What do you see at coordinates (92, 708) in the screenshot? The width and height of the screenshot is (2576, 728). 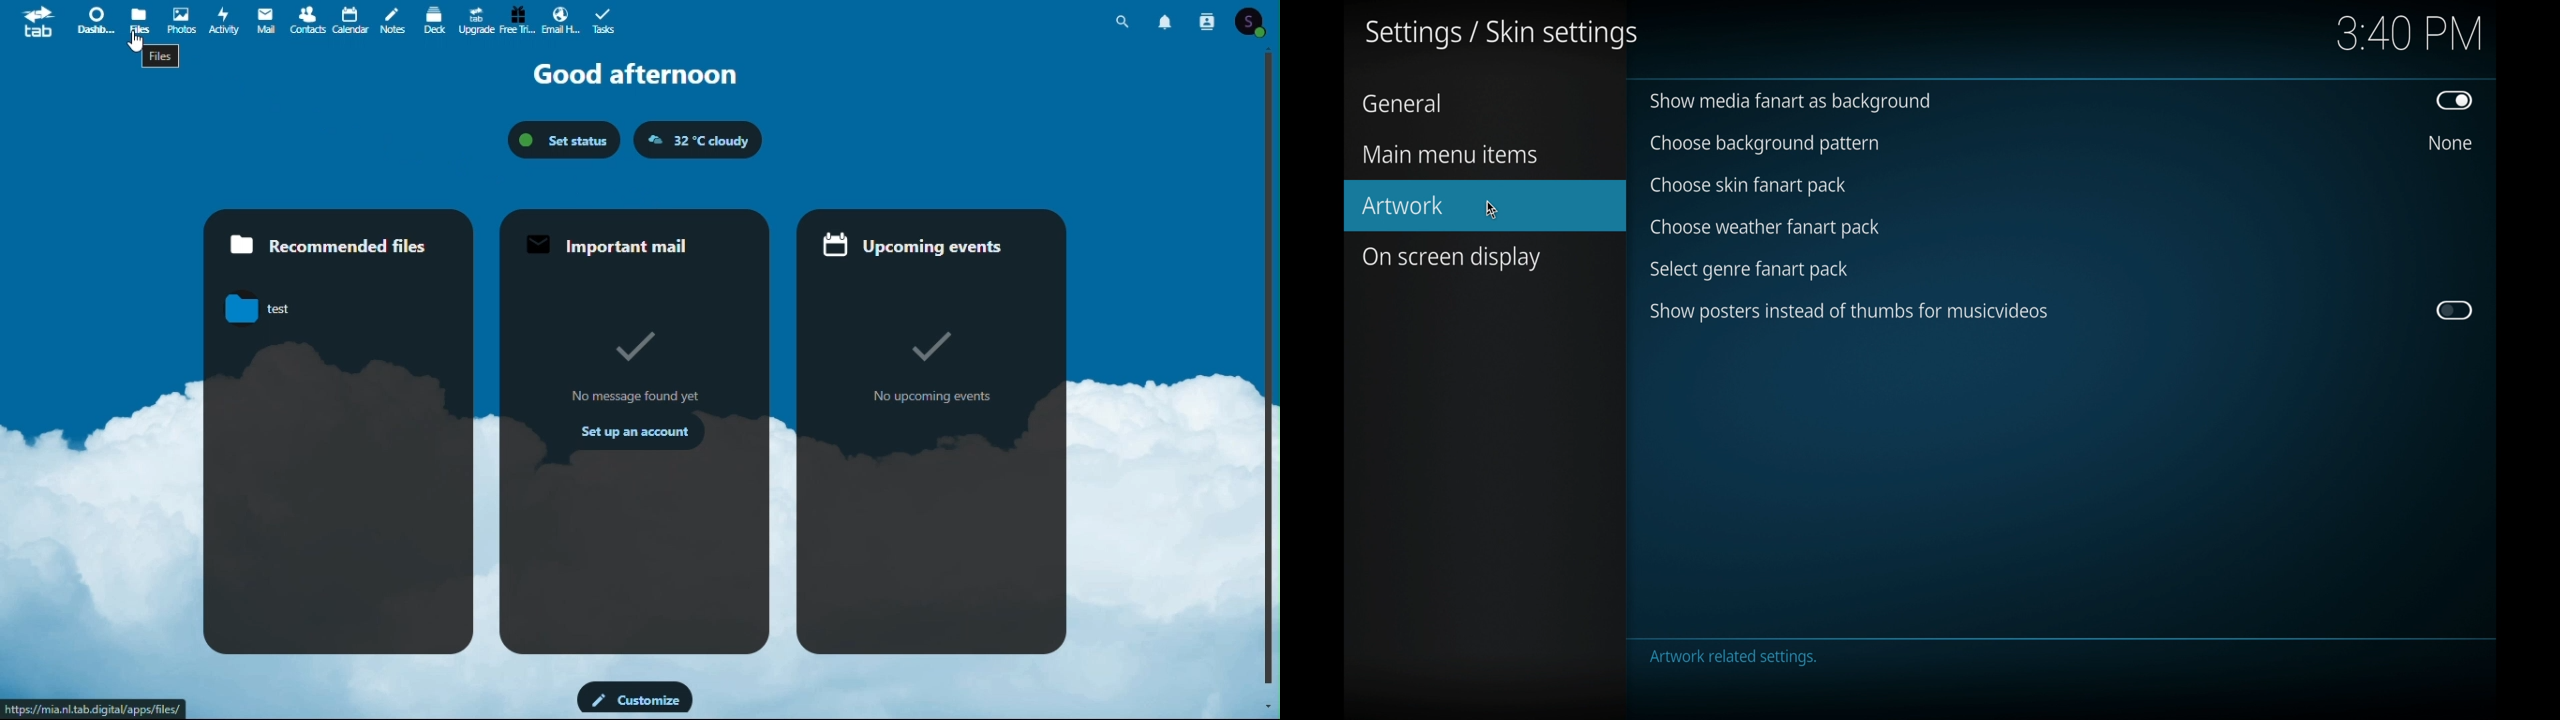 I see `URL` at bounding box center [92, 708].